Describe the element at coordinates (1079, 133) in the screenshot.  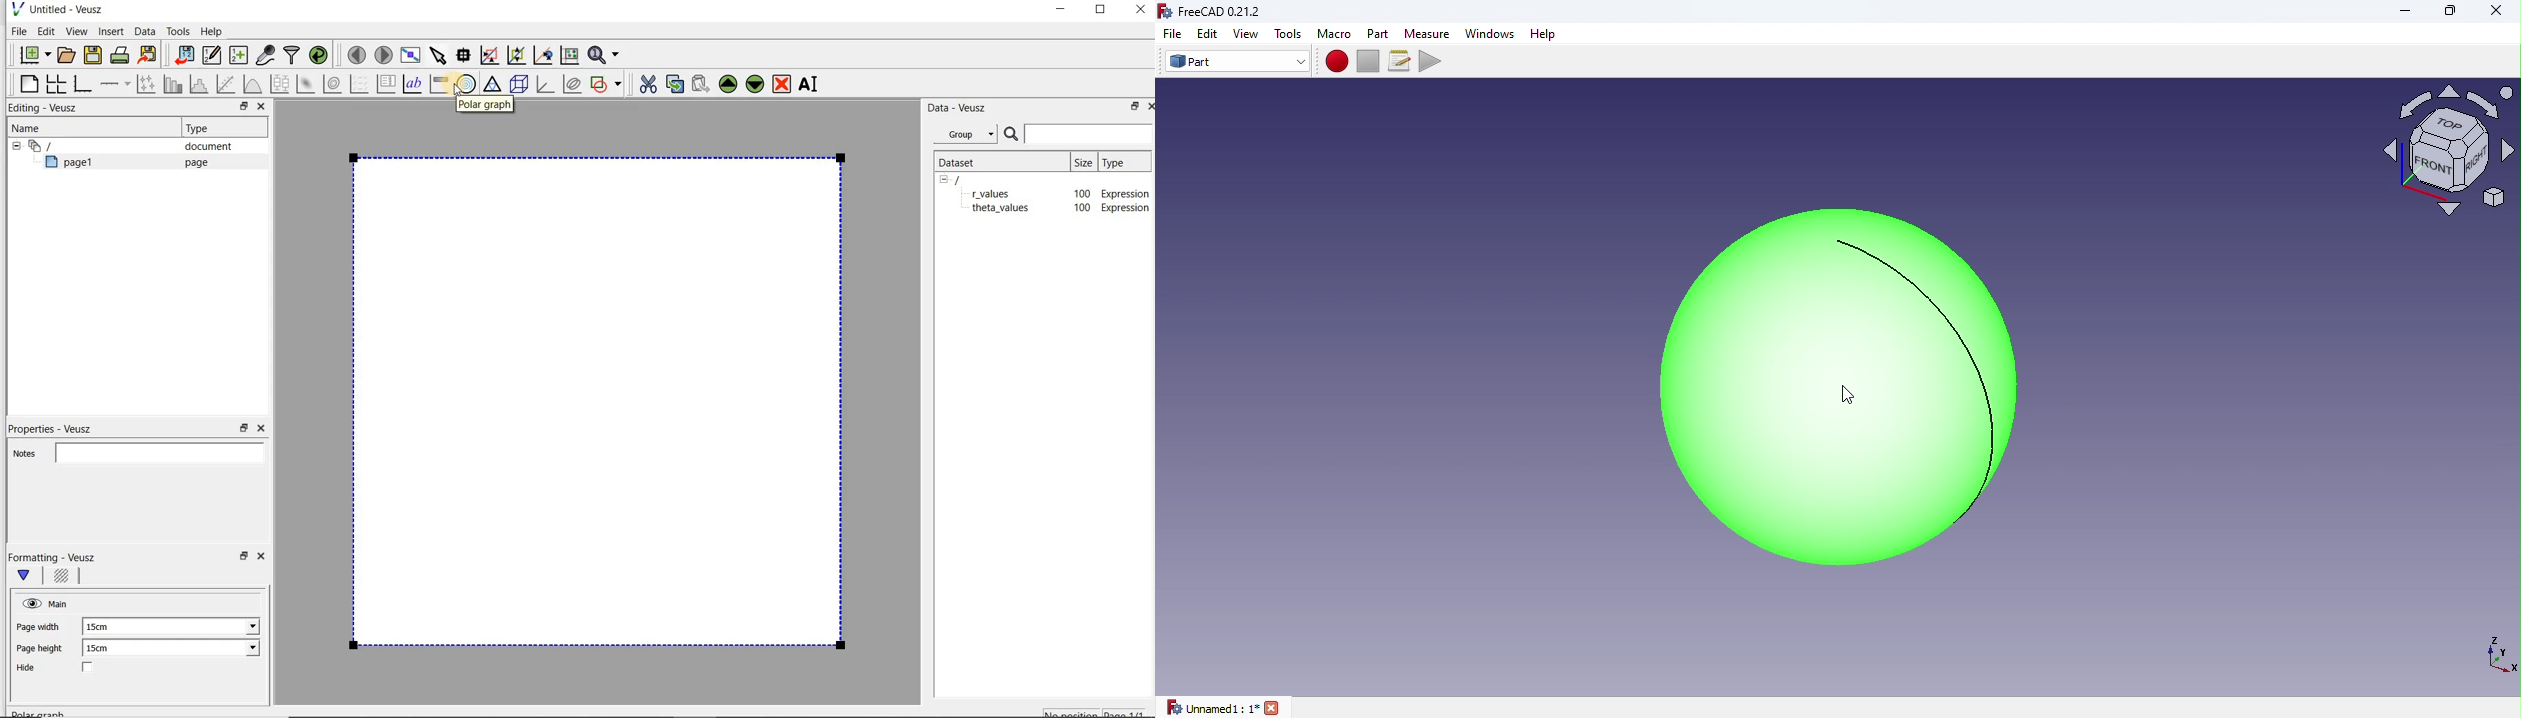
I see `Search bar` at that location.